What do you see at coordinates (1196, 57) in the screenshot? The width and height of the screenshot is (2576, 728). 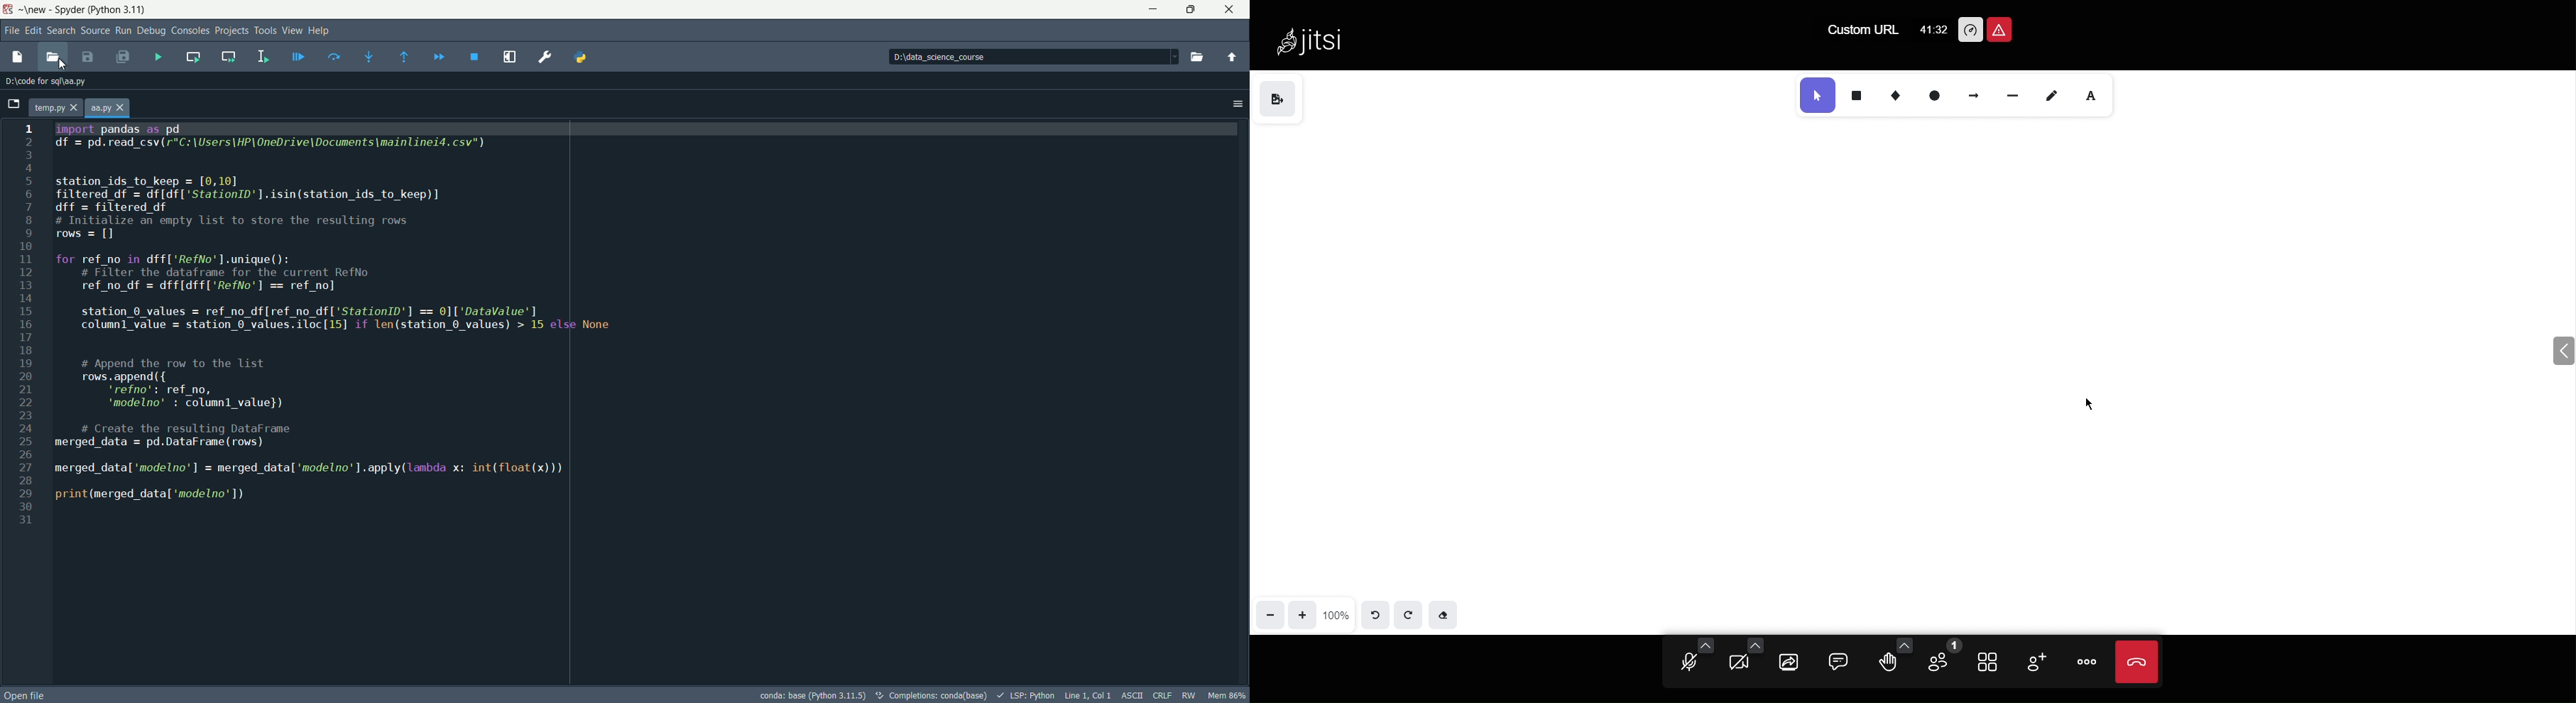 I see `Browse a working directory` at bounding box center [1196, 57].